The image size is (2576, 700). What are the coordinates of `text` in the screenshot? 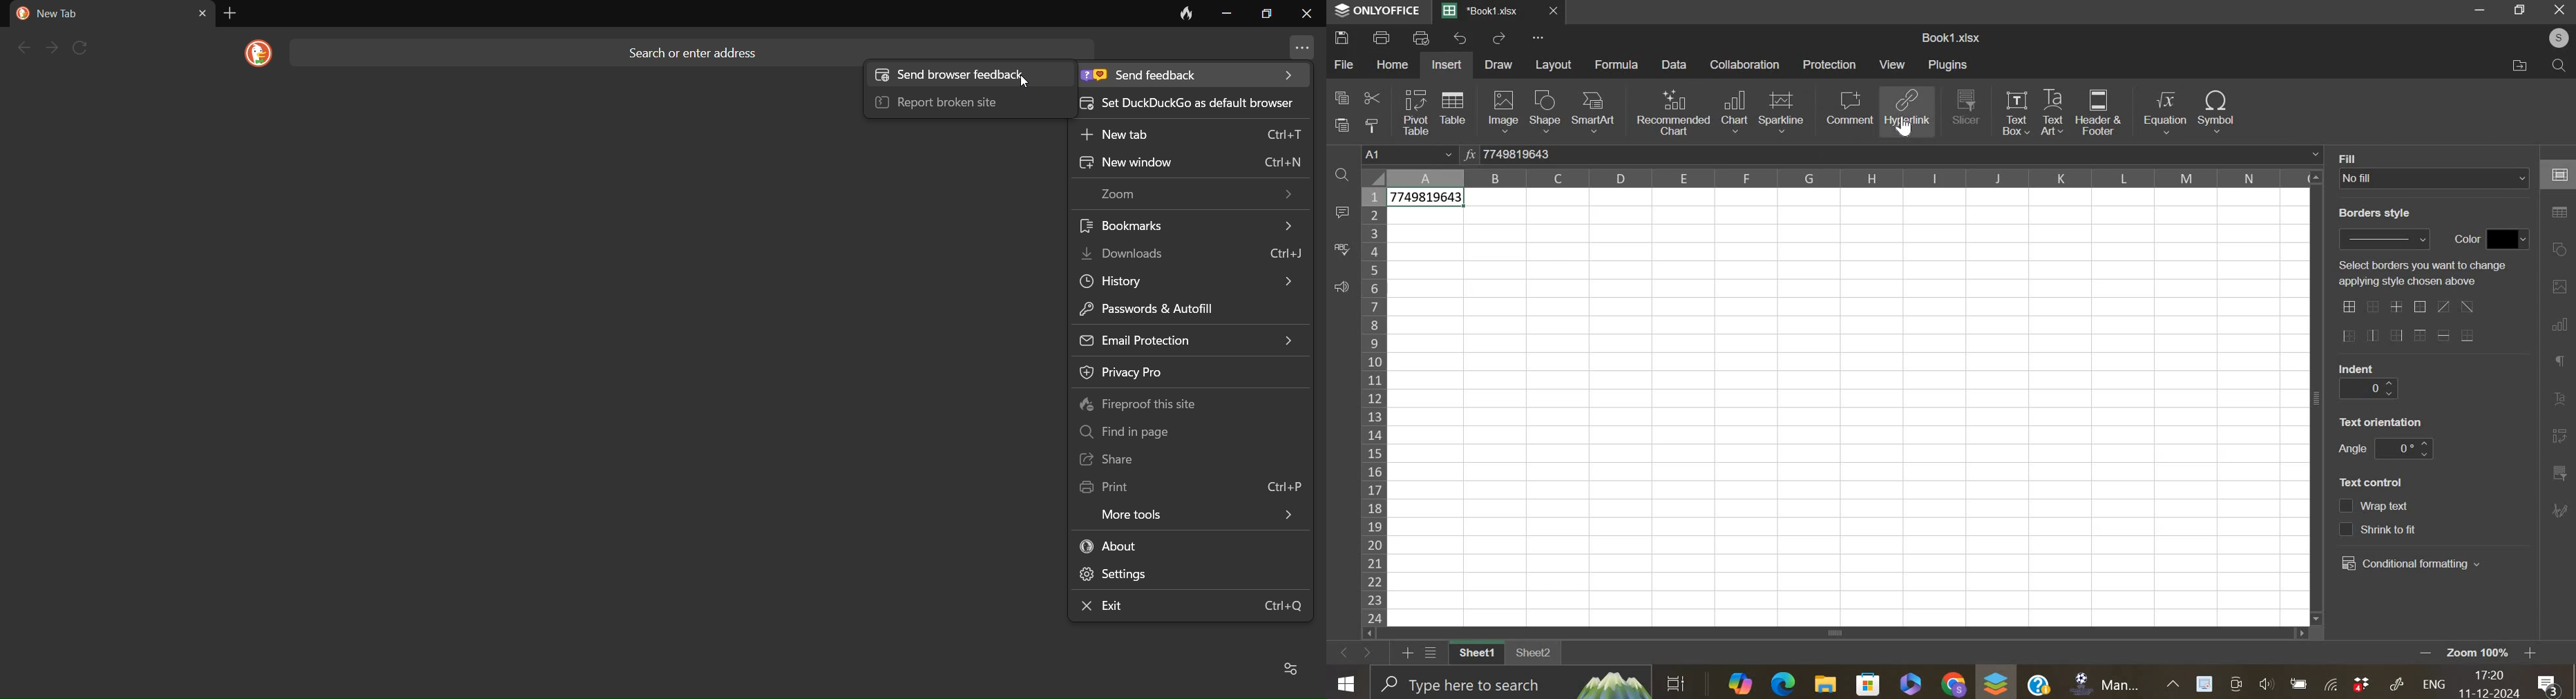 It's located at (2358, 368).